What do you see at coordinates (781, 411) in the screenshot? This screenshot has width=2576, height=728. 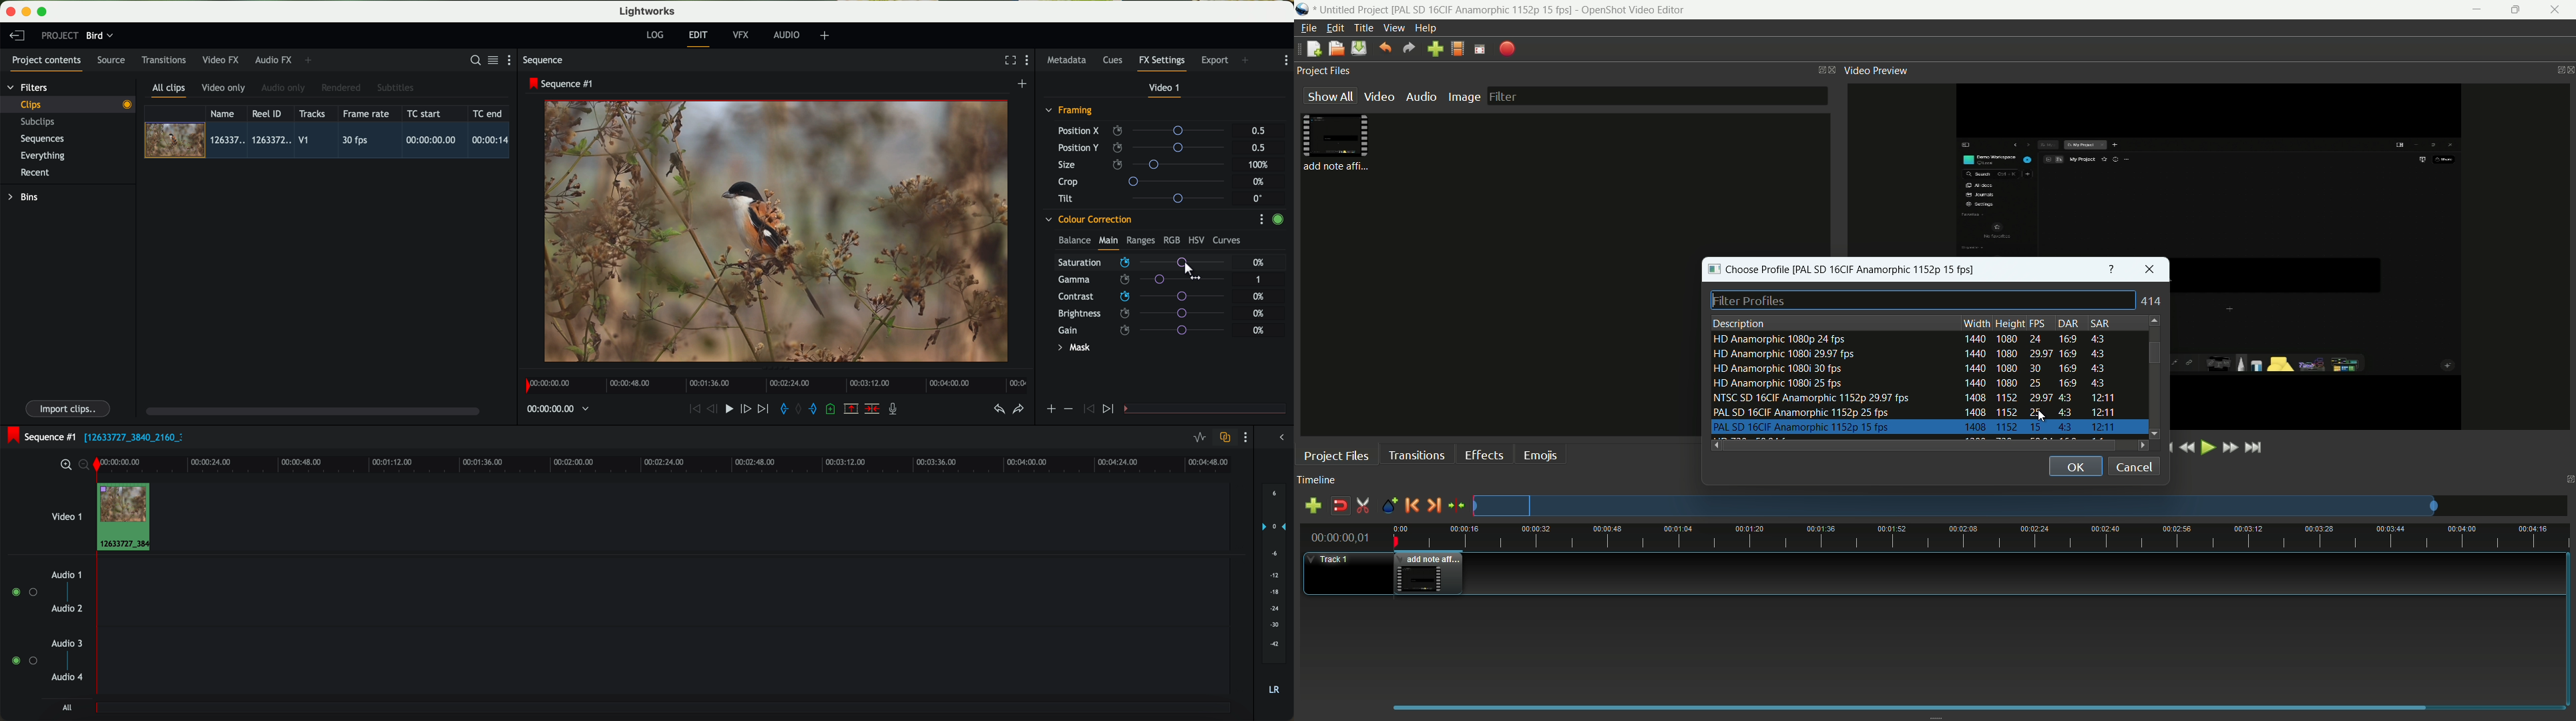 I see `add 'in' mark` at bounding box center [781, 411].